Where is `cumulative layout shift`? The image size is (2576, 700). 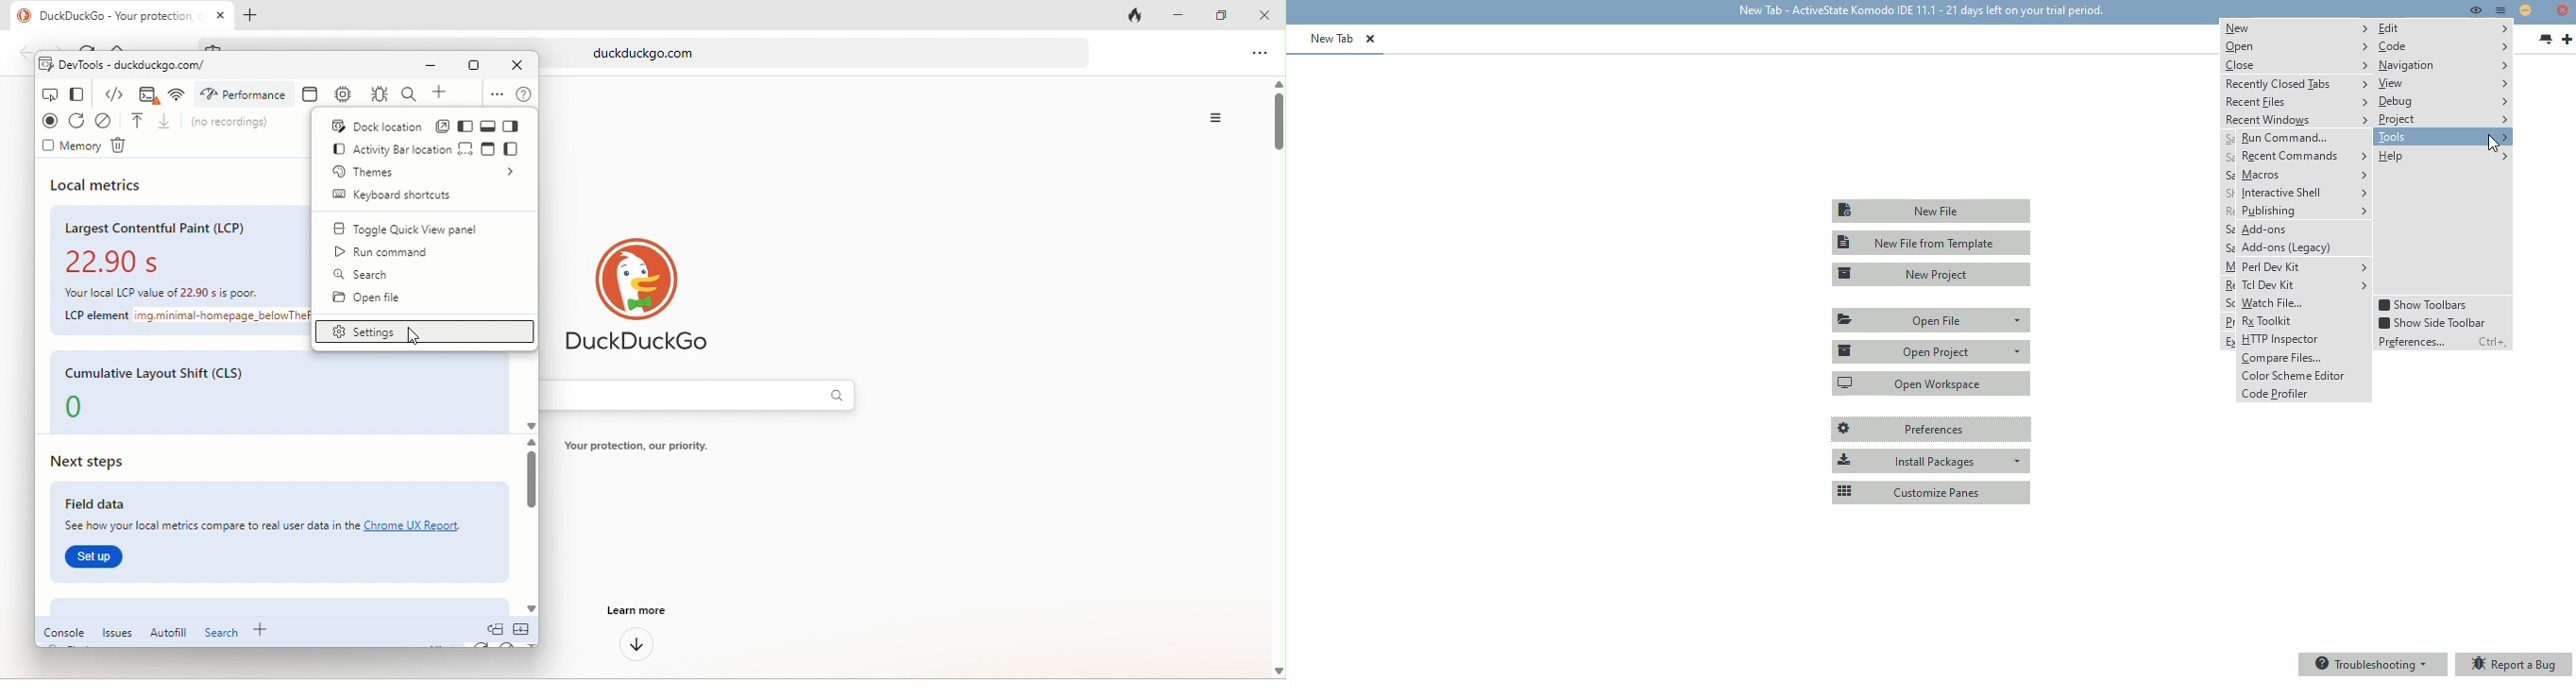 cumulative layout shift is located at coordinates (171, 369).